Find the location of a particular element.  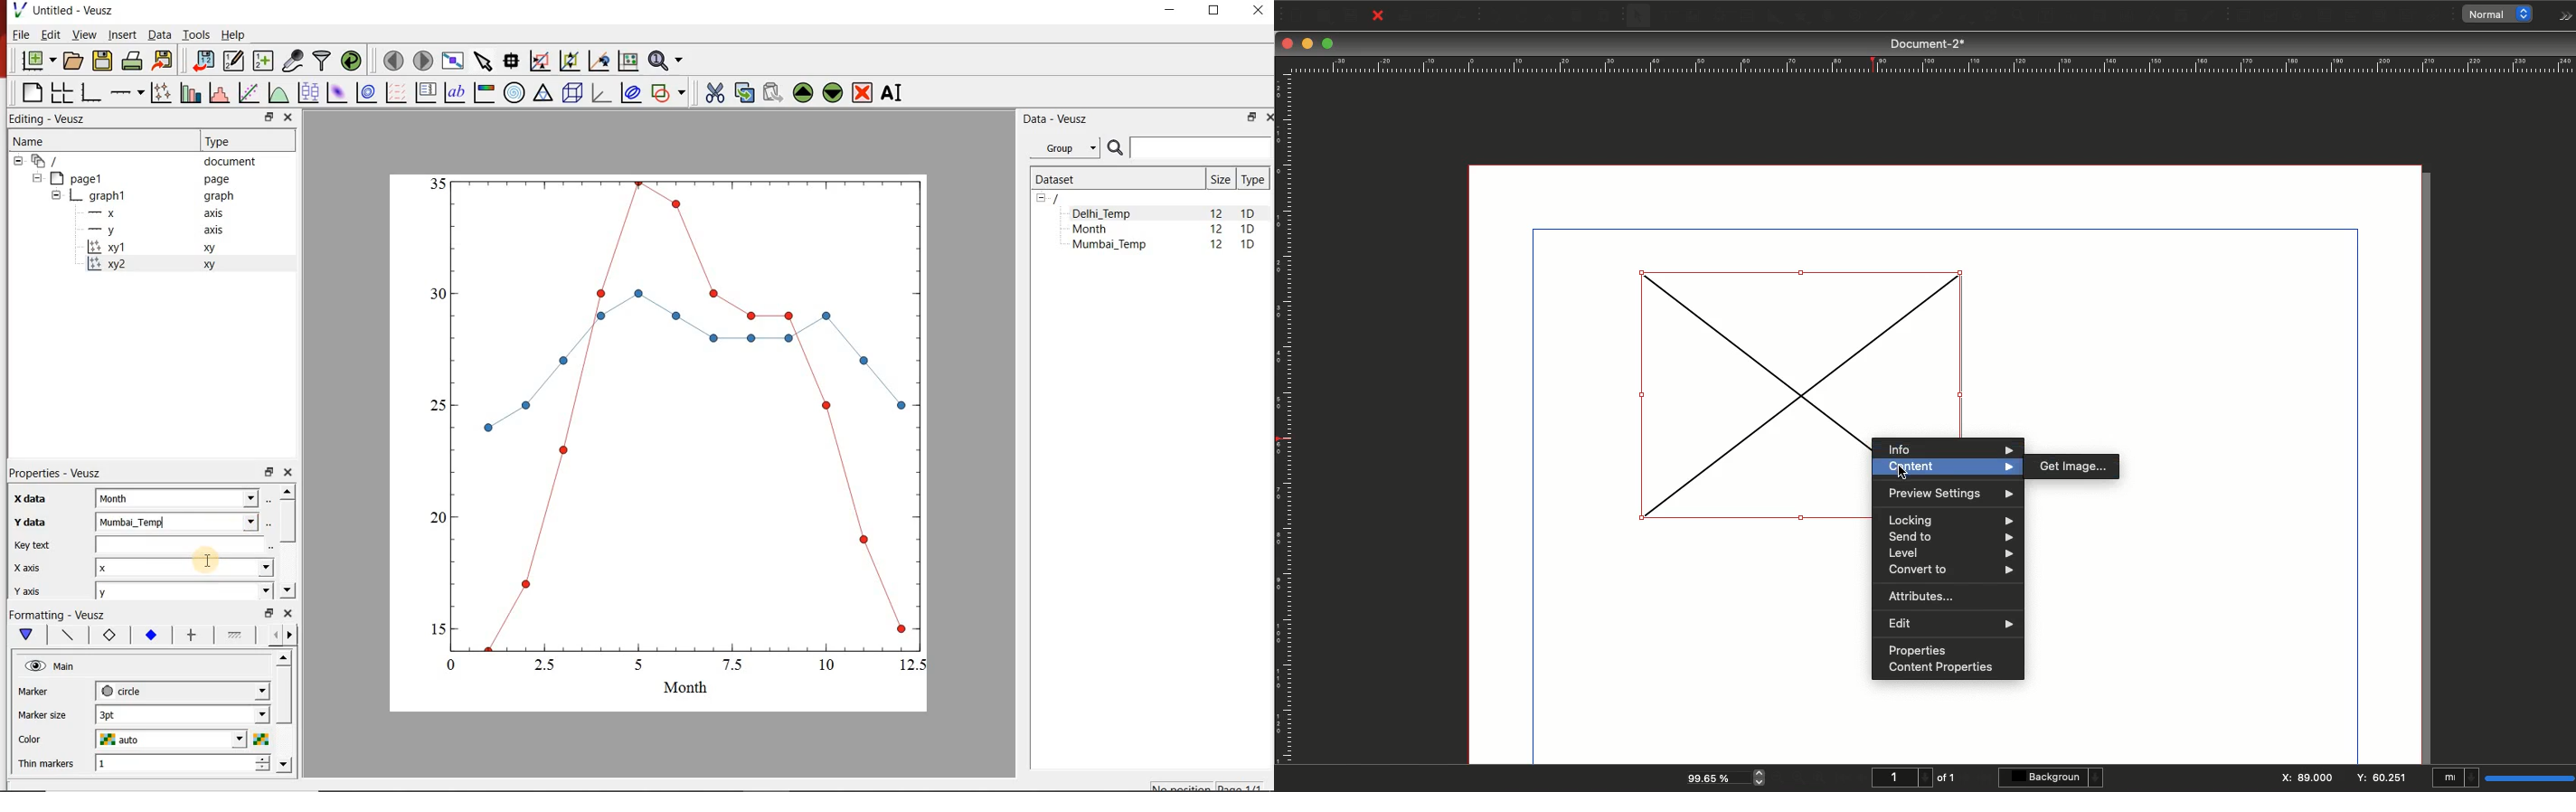

Edit text with story editor is located at coordinates (2056, 16).